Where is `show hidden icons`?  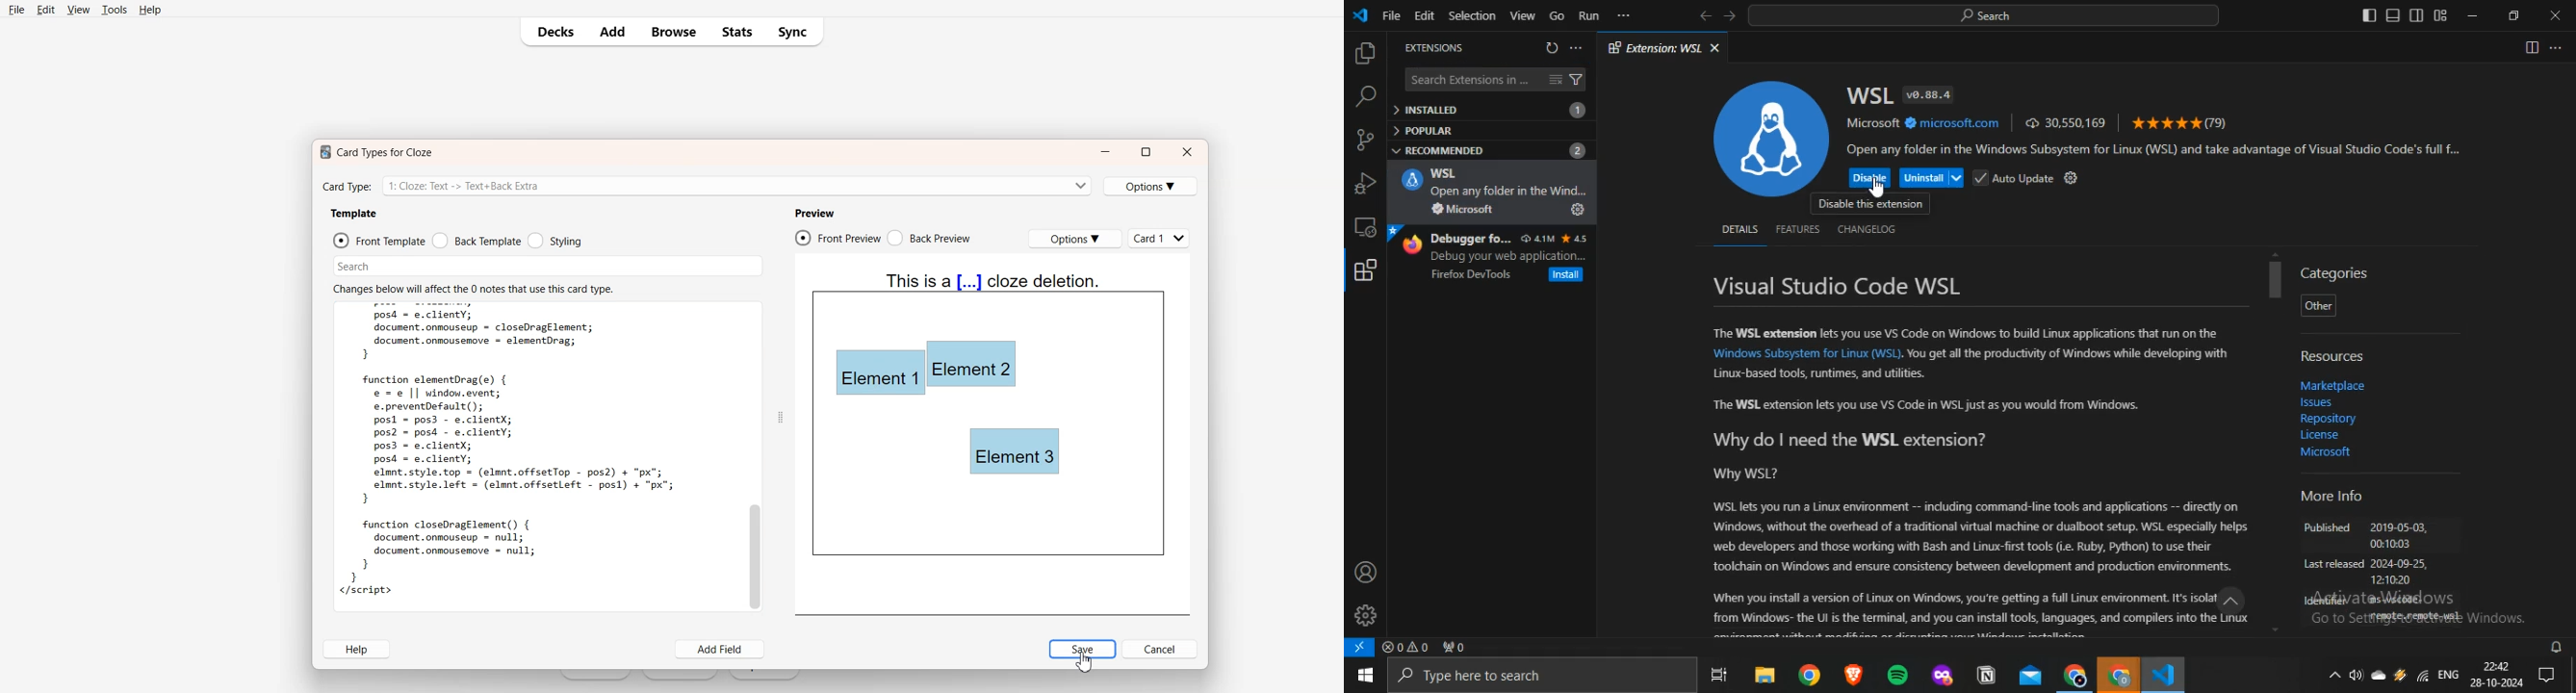
show hidden icons is located at coordinates (2333, 674).